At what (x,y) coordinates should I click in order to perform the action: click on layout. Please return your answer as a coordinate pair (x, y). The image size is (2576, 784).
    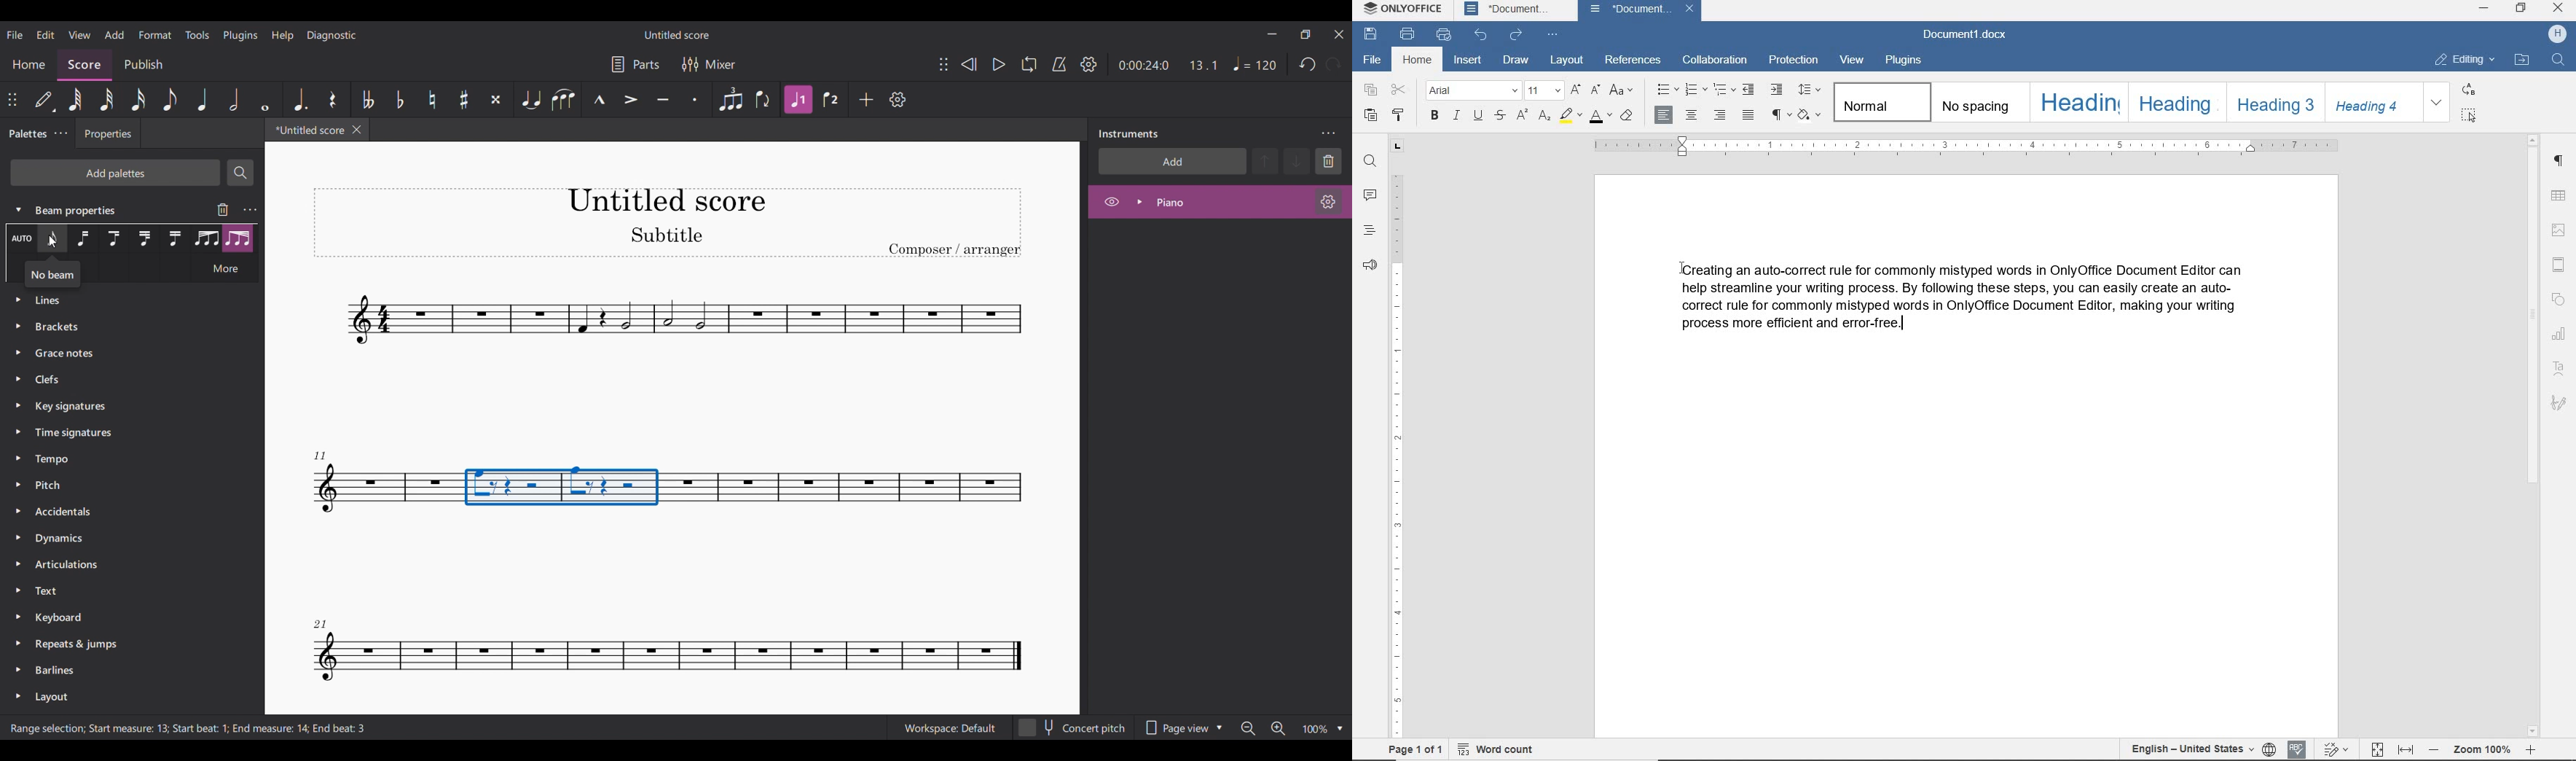
    Looking at the image, I should click on (1565, 60).